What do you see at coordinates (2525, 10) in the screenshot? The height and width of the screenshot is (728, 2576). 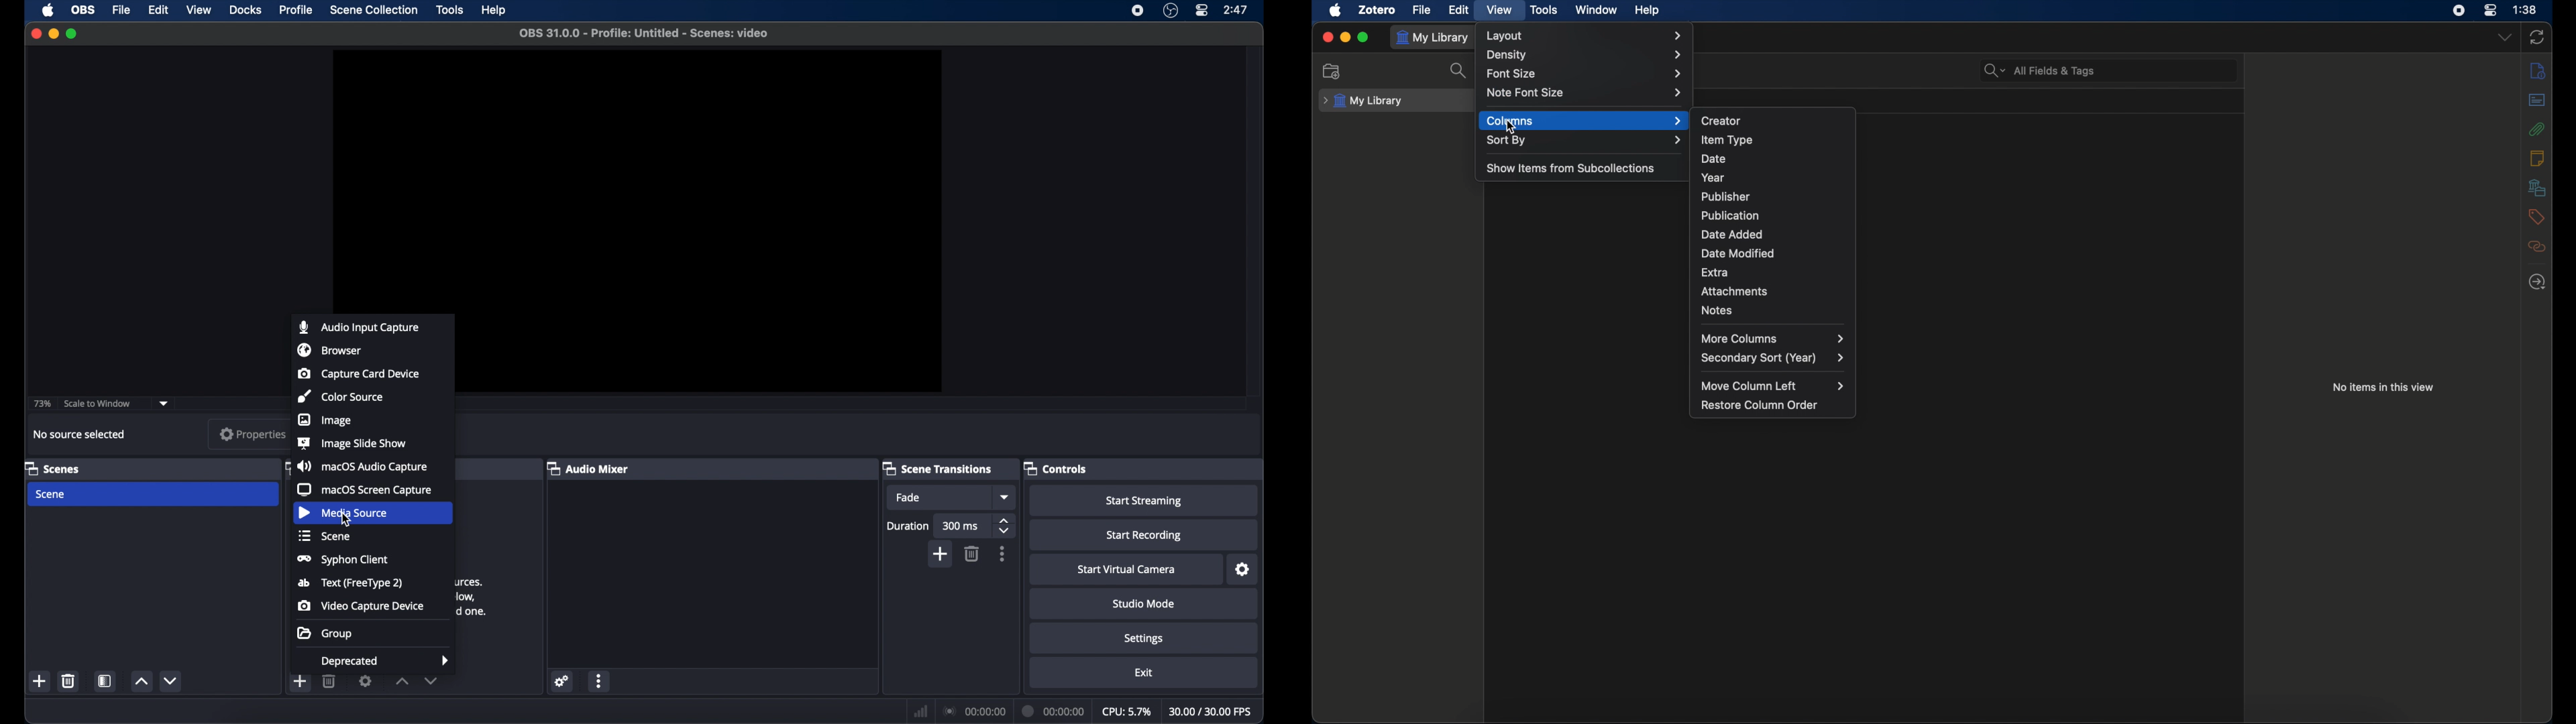 I see `time (1:38)` at bounding box center [2525, 10].